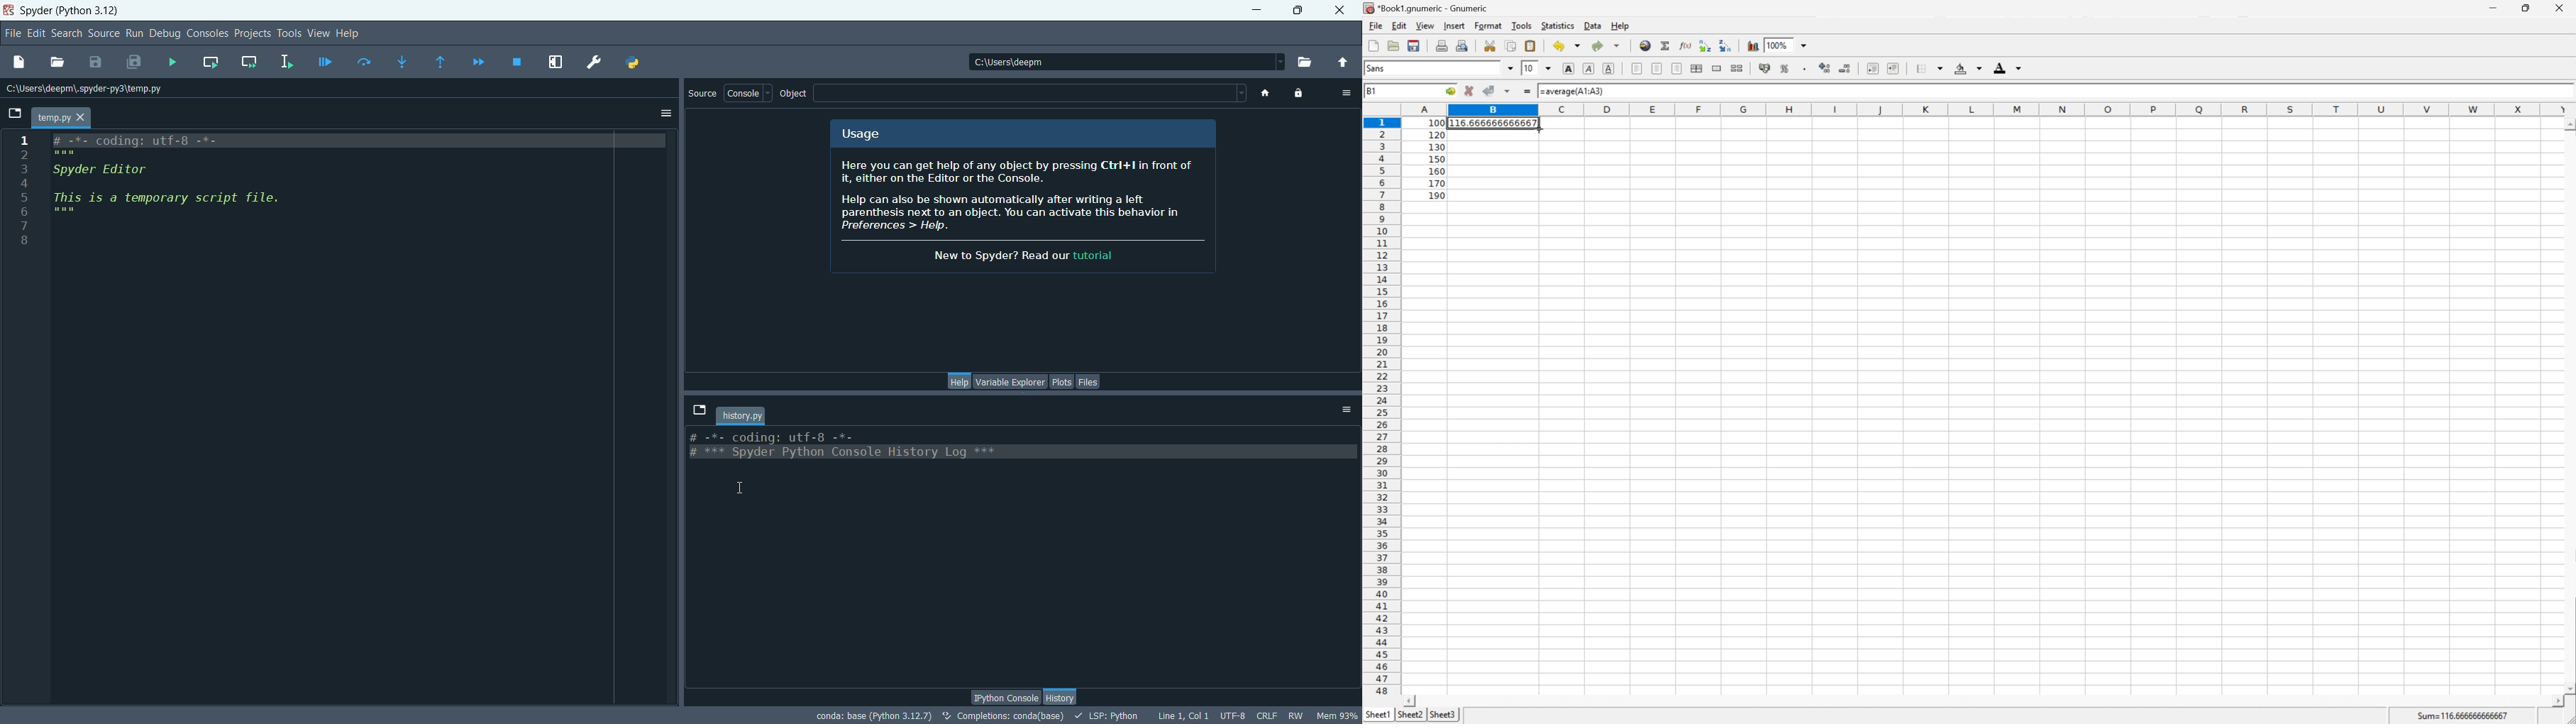 This screenshot has width=2576, height=728. I want to click on spyder info, so click(1024, 210).